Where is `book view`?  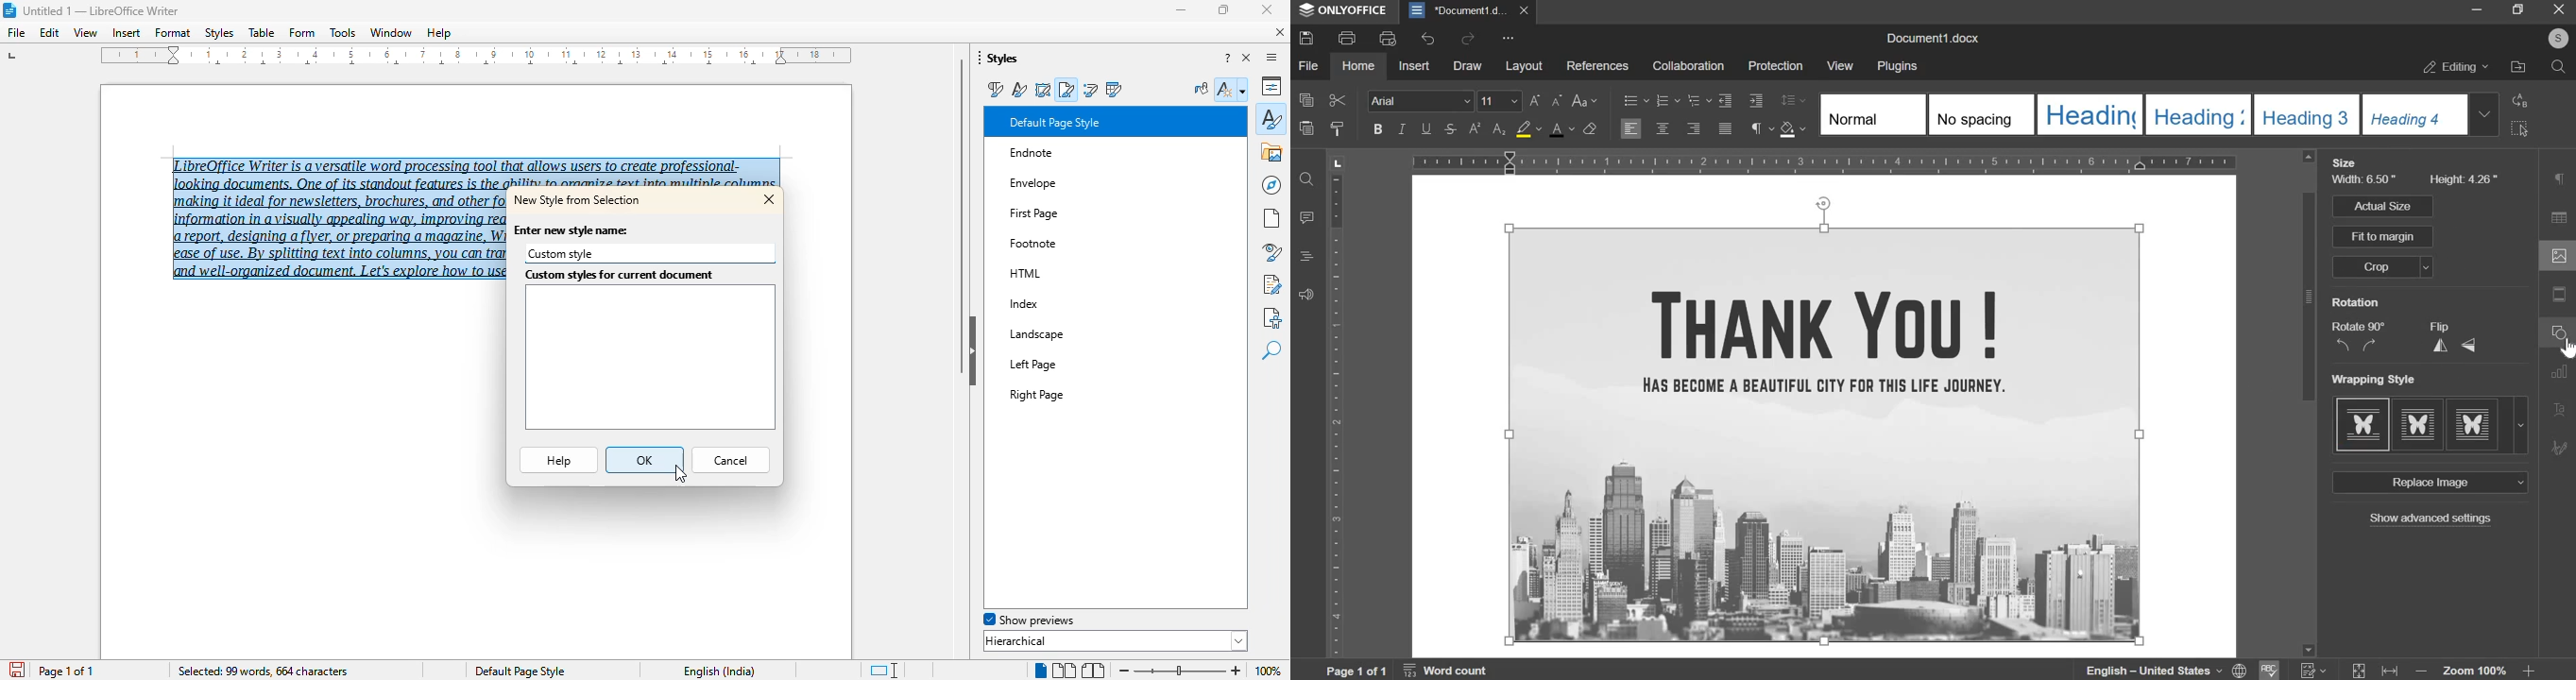 book view is located at coordinates (1093, 671).